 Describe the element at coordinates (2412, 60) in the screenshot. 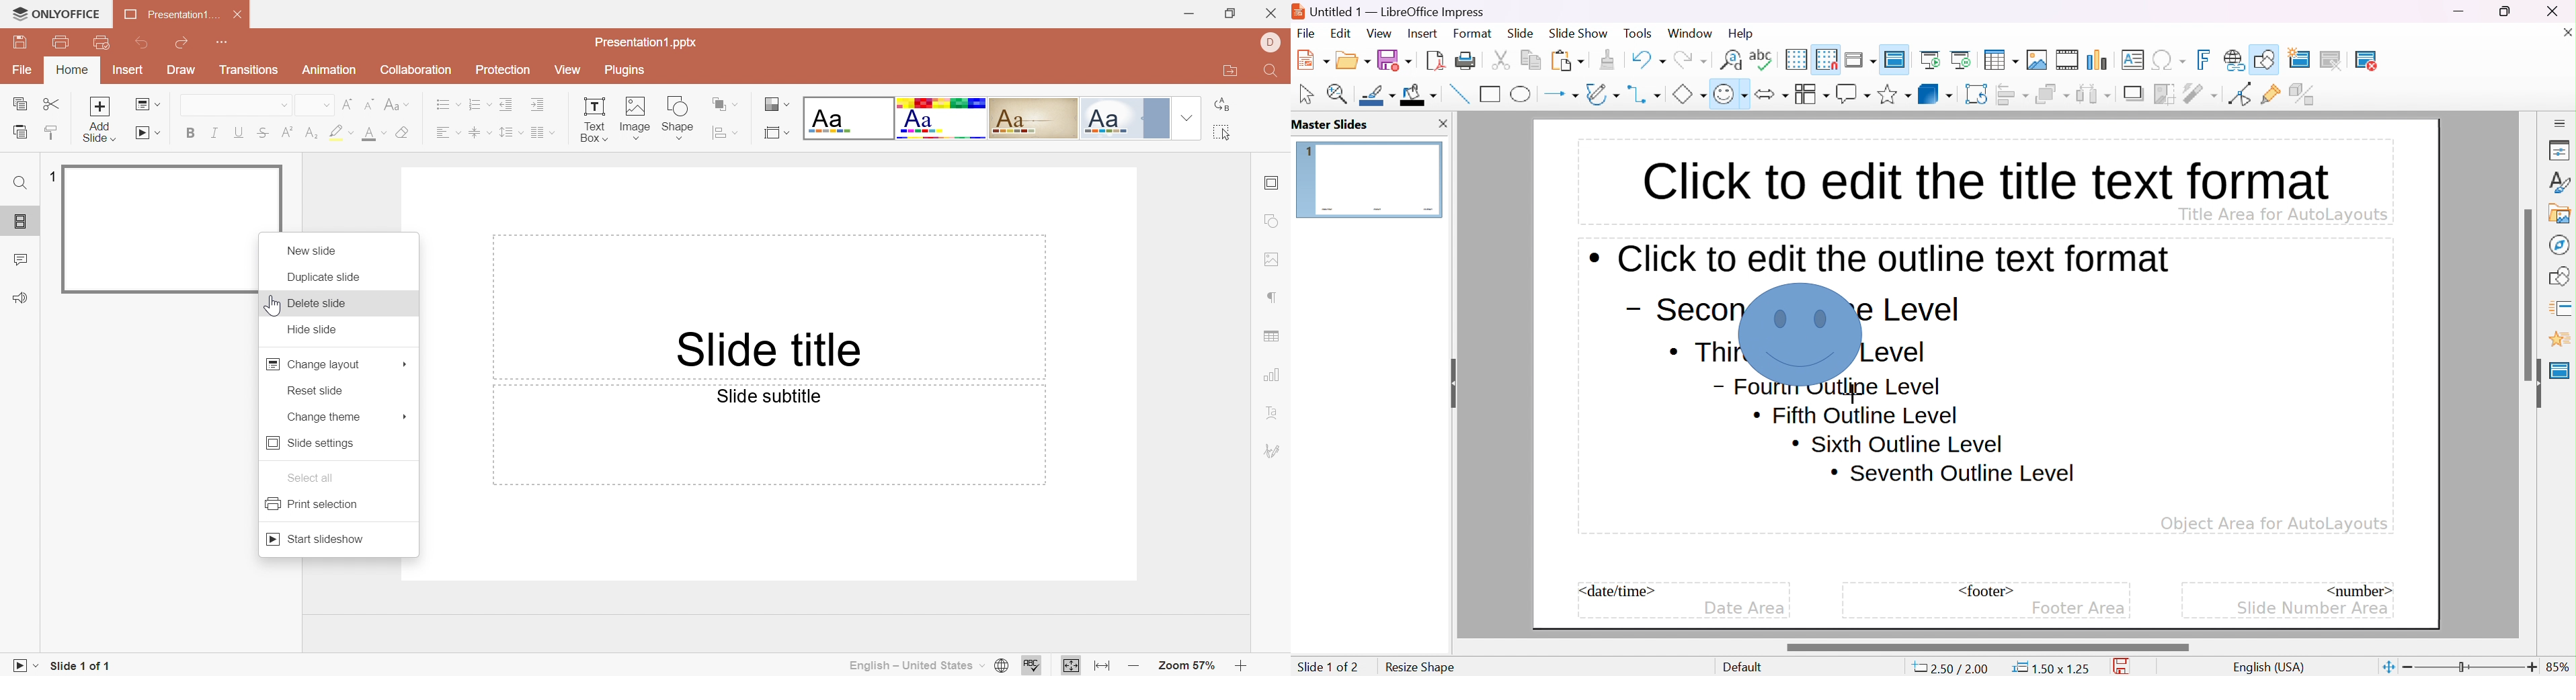

I see `slide layout` at that location.